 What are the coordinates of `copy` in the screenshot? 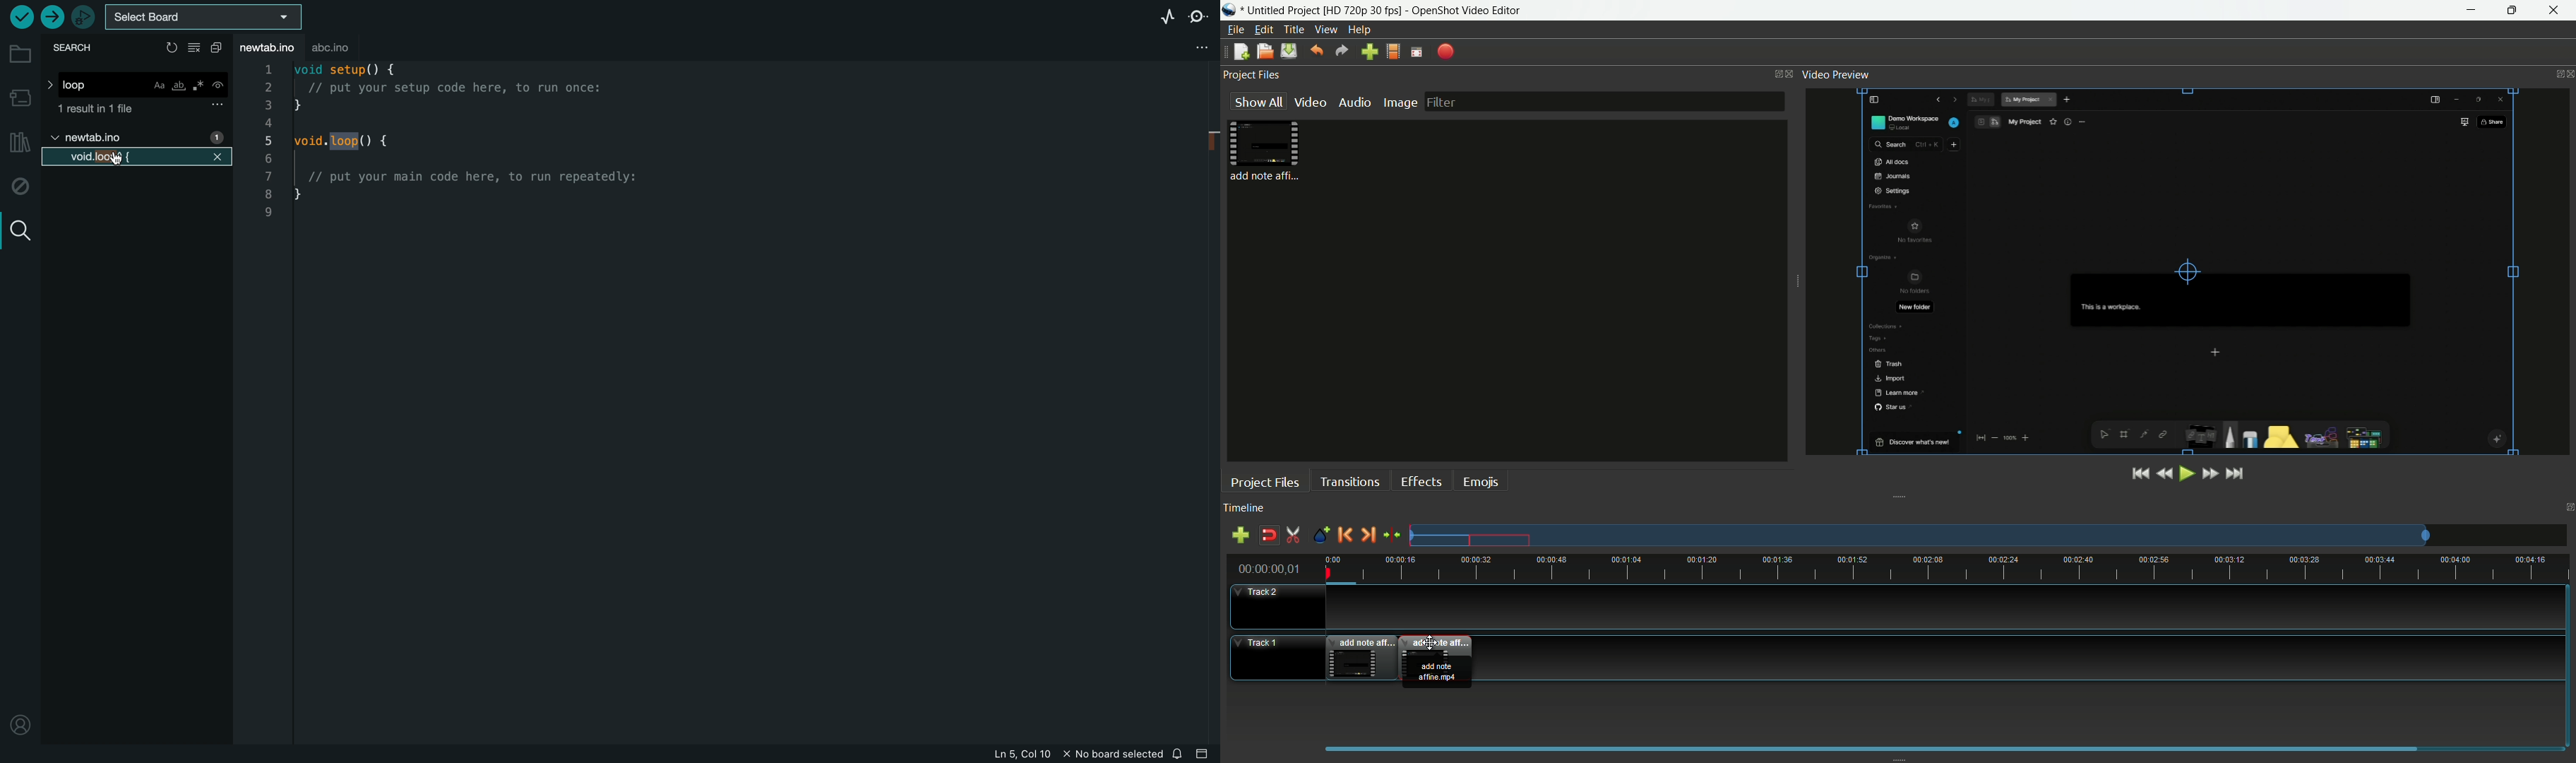 It's located at (220, 48).